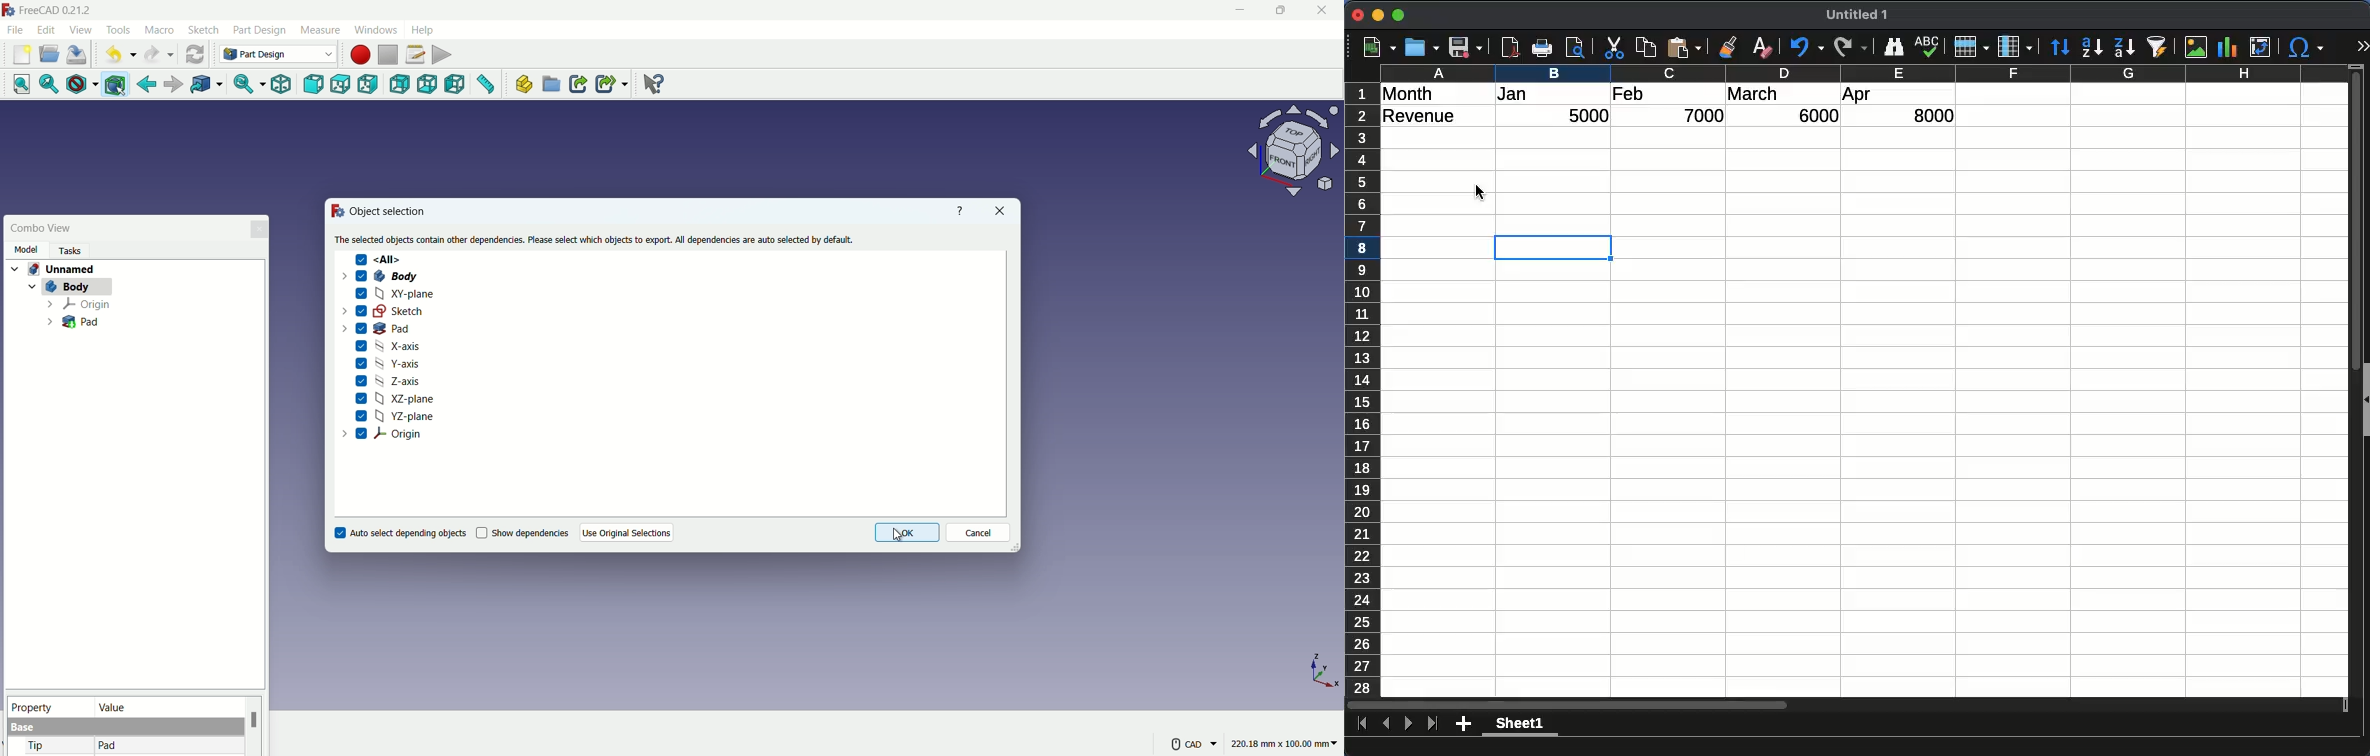 This screenshot has height=756, width=2380. I want to click on back view, so click(401, 85).